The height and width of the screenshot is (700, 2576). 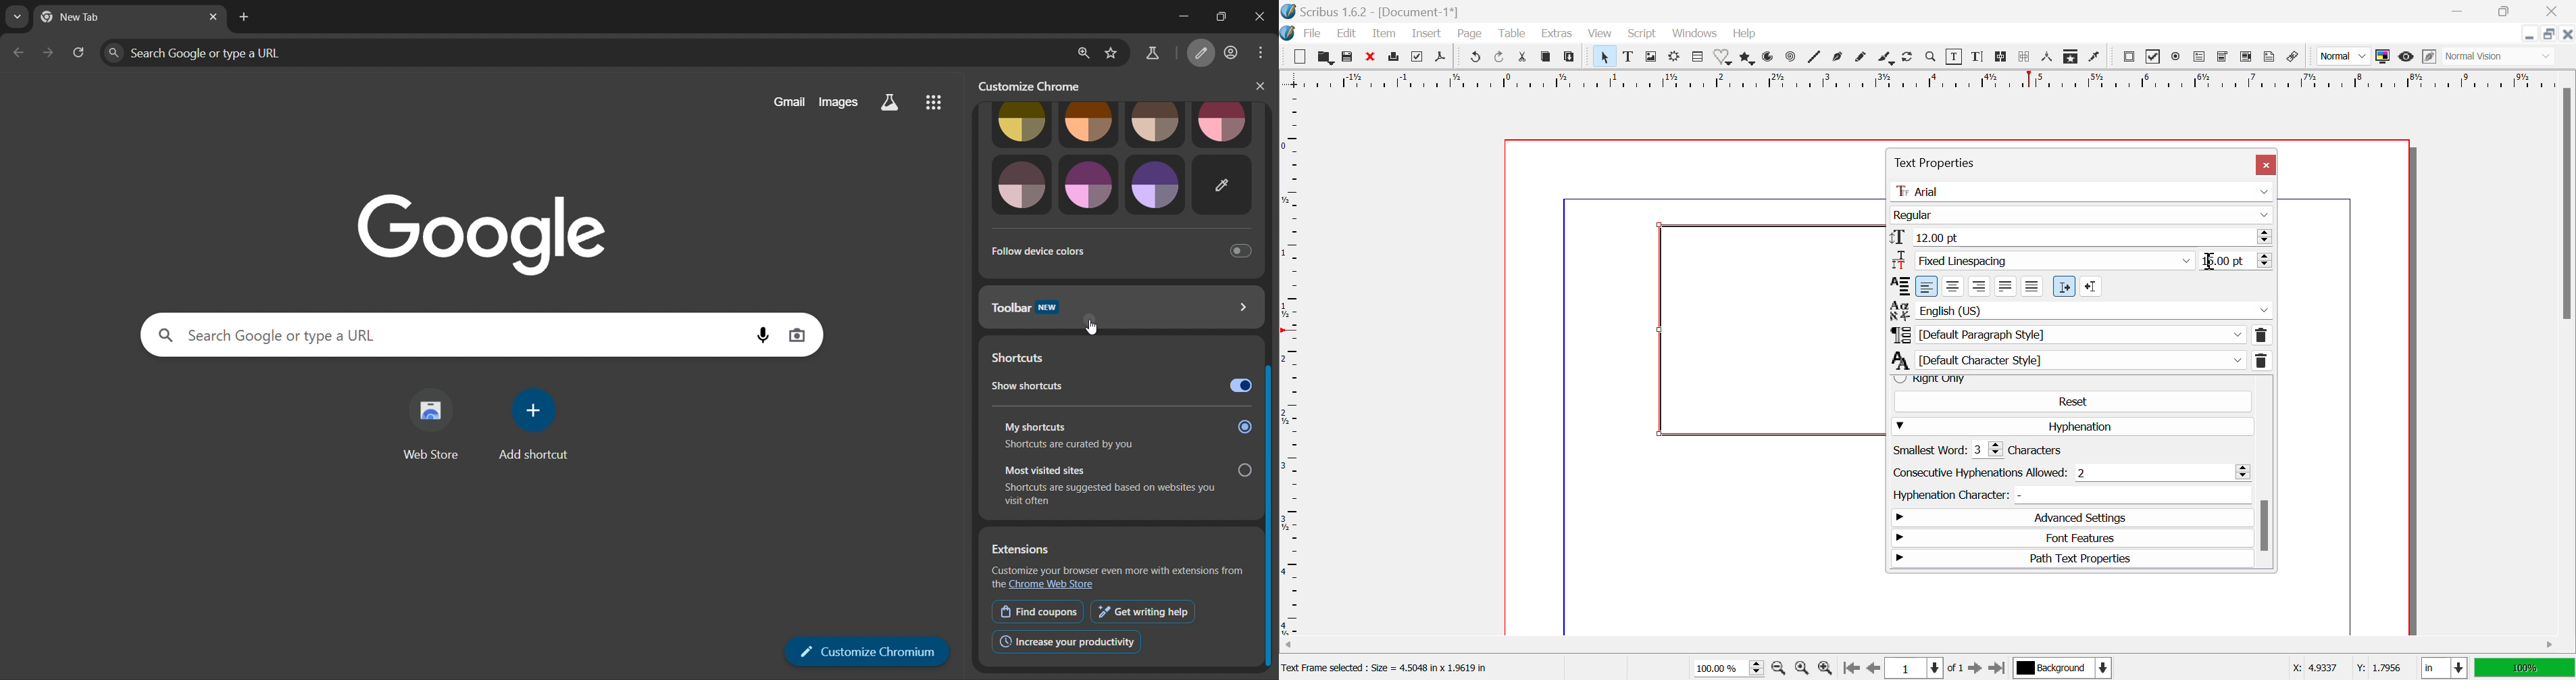 I want to click on follow device colors, so click(x=1119, y=249).